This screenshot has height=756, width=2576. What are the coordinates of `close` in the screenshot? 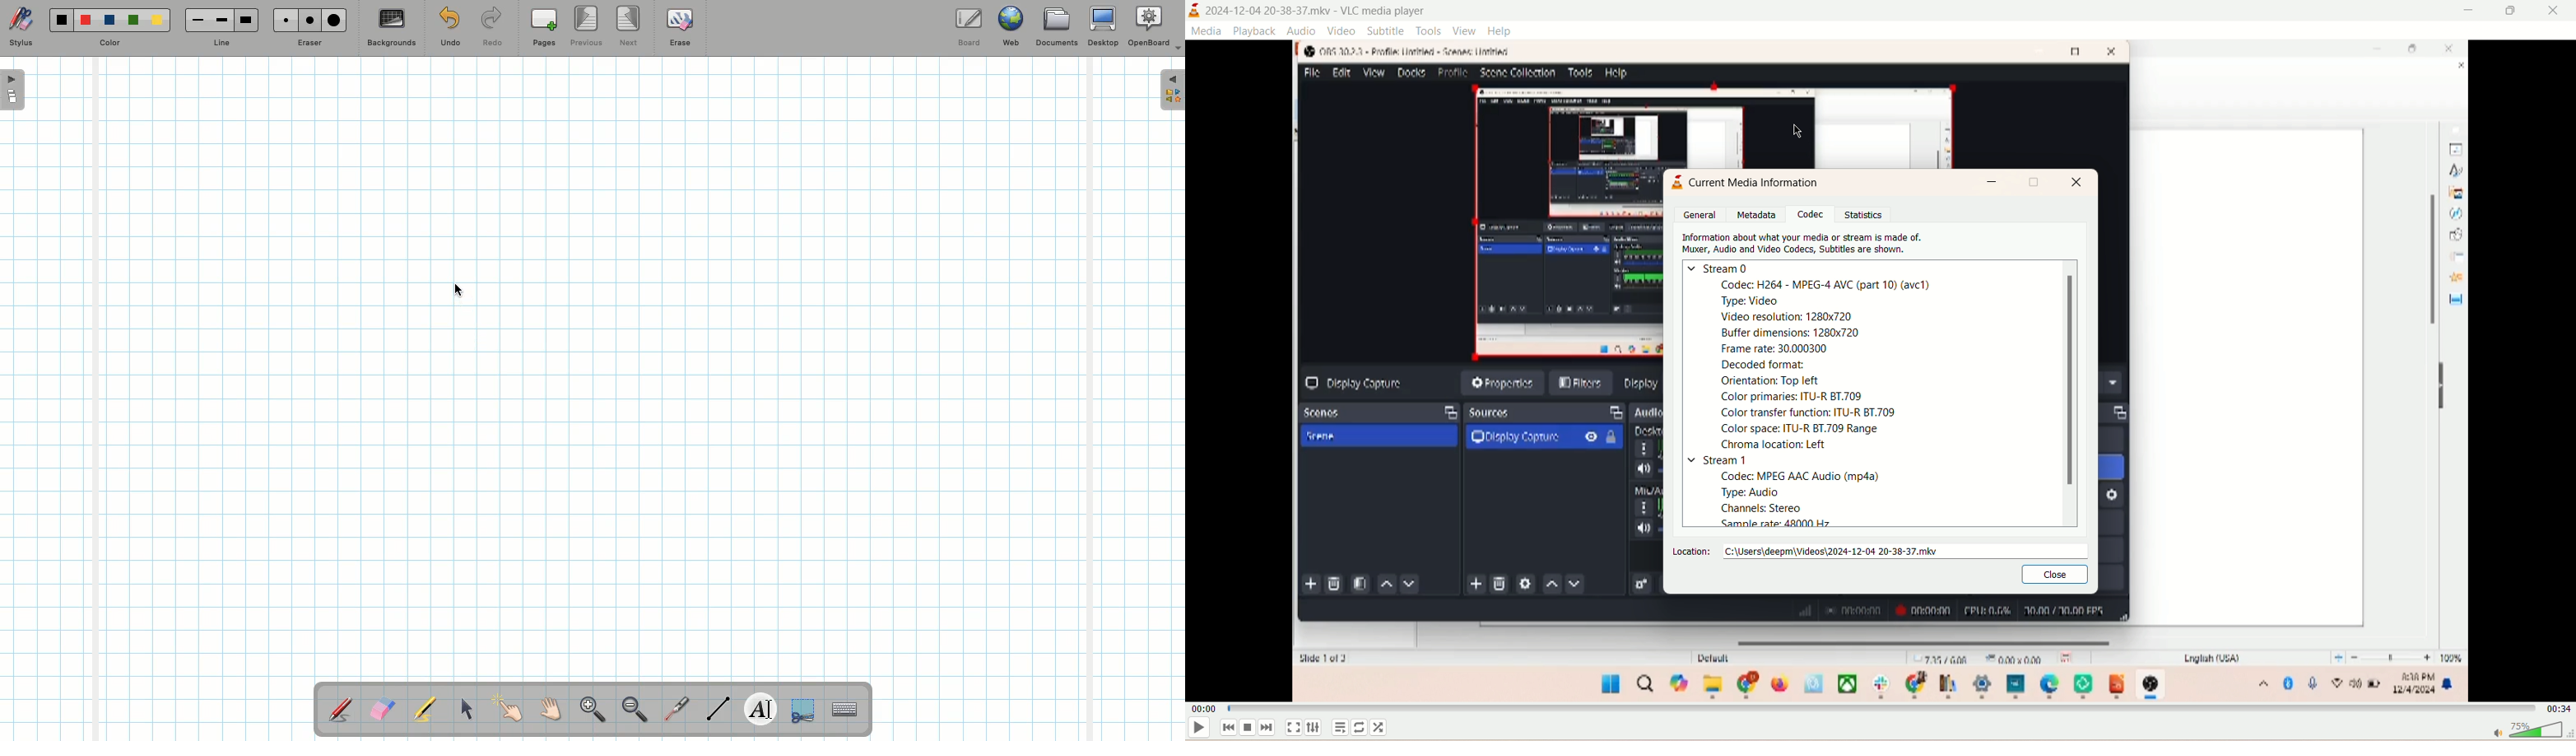 It's located at (2554, 12).